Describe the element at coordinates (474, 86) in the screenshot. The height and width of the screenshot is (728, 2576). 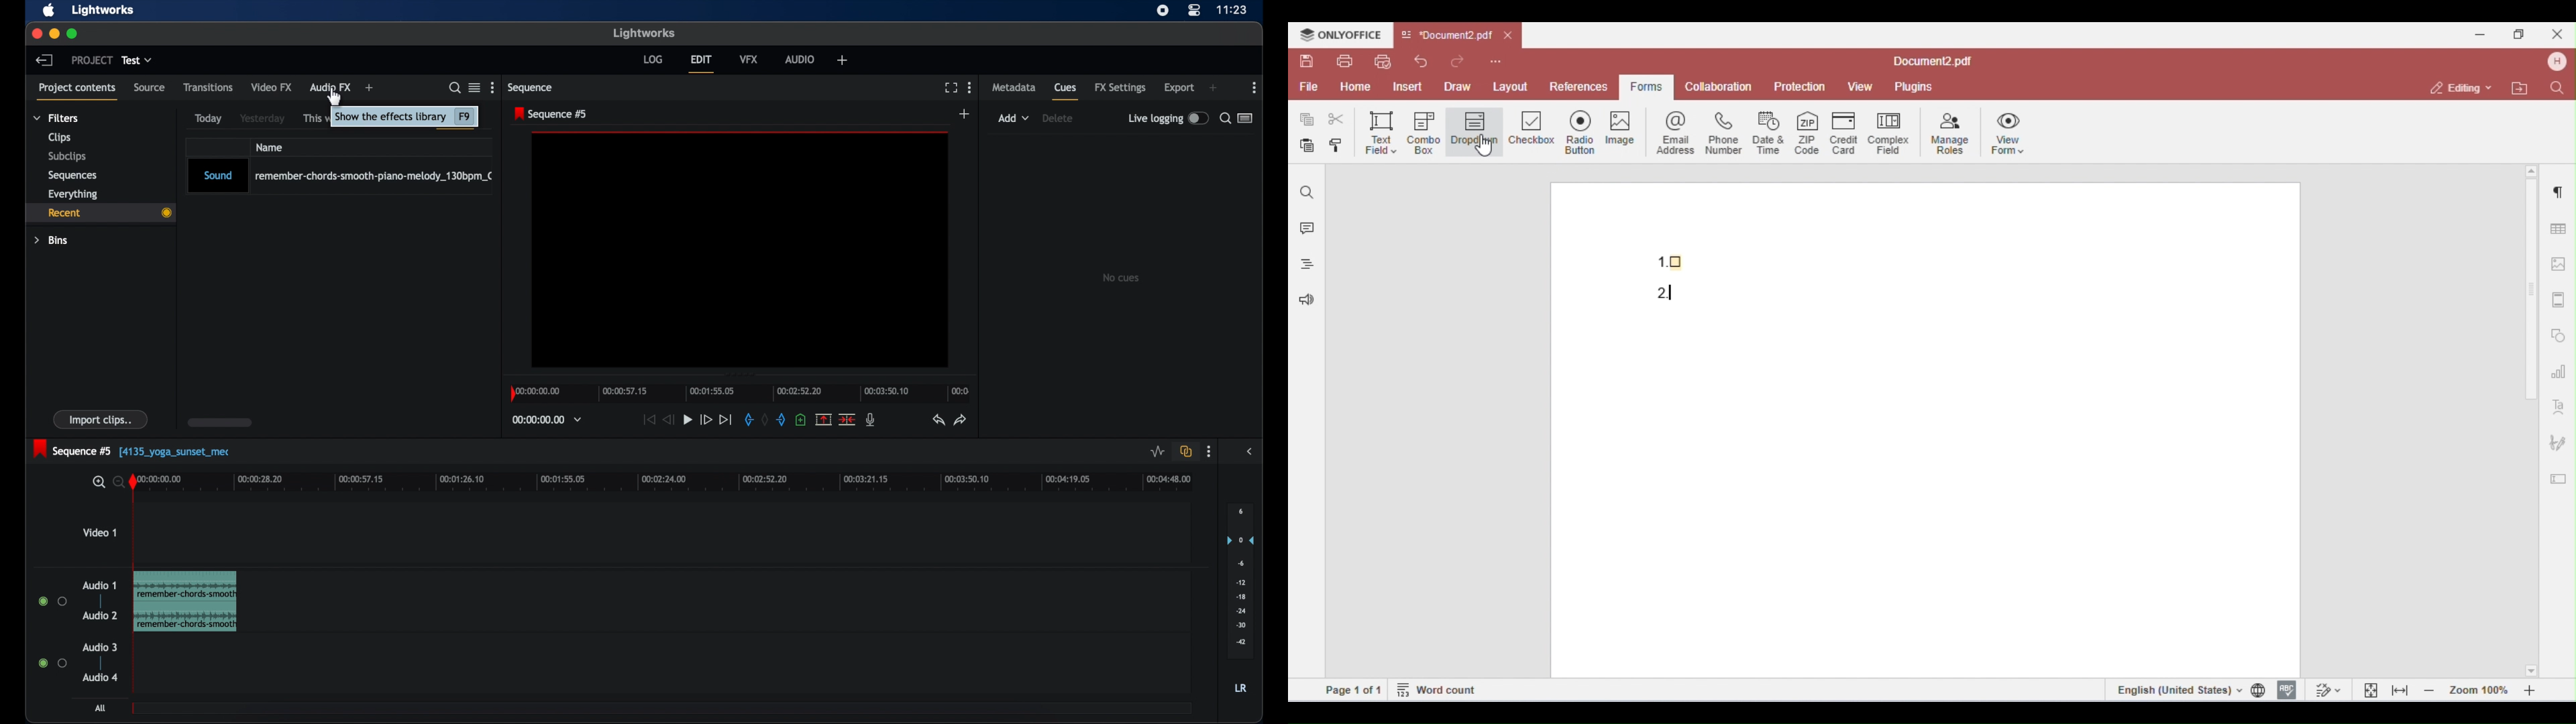
I see `toggle list or tile view` at that location.